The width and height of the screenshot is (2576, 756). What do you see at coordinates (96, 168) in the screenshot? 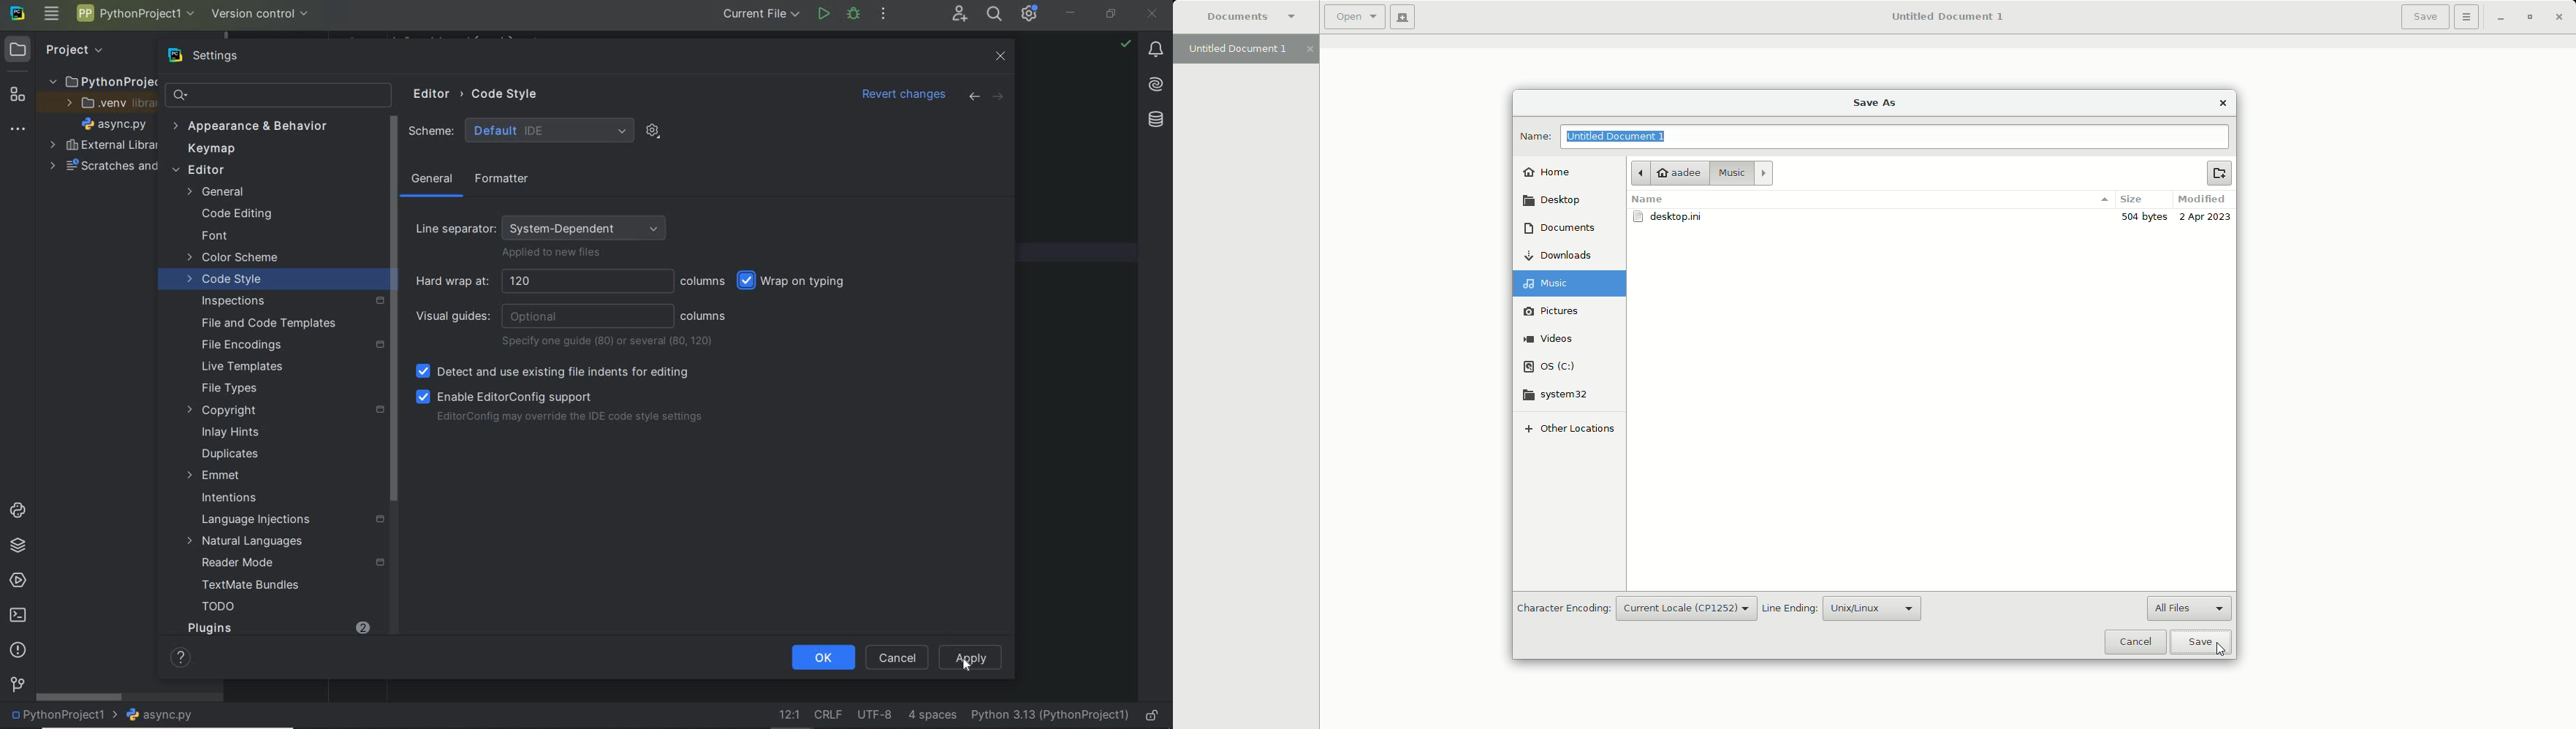
I see `scratches and consoles` at bounding box center [96, 168].